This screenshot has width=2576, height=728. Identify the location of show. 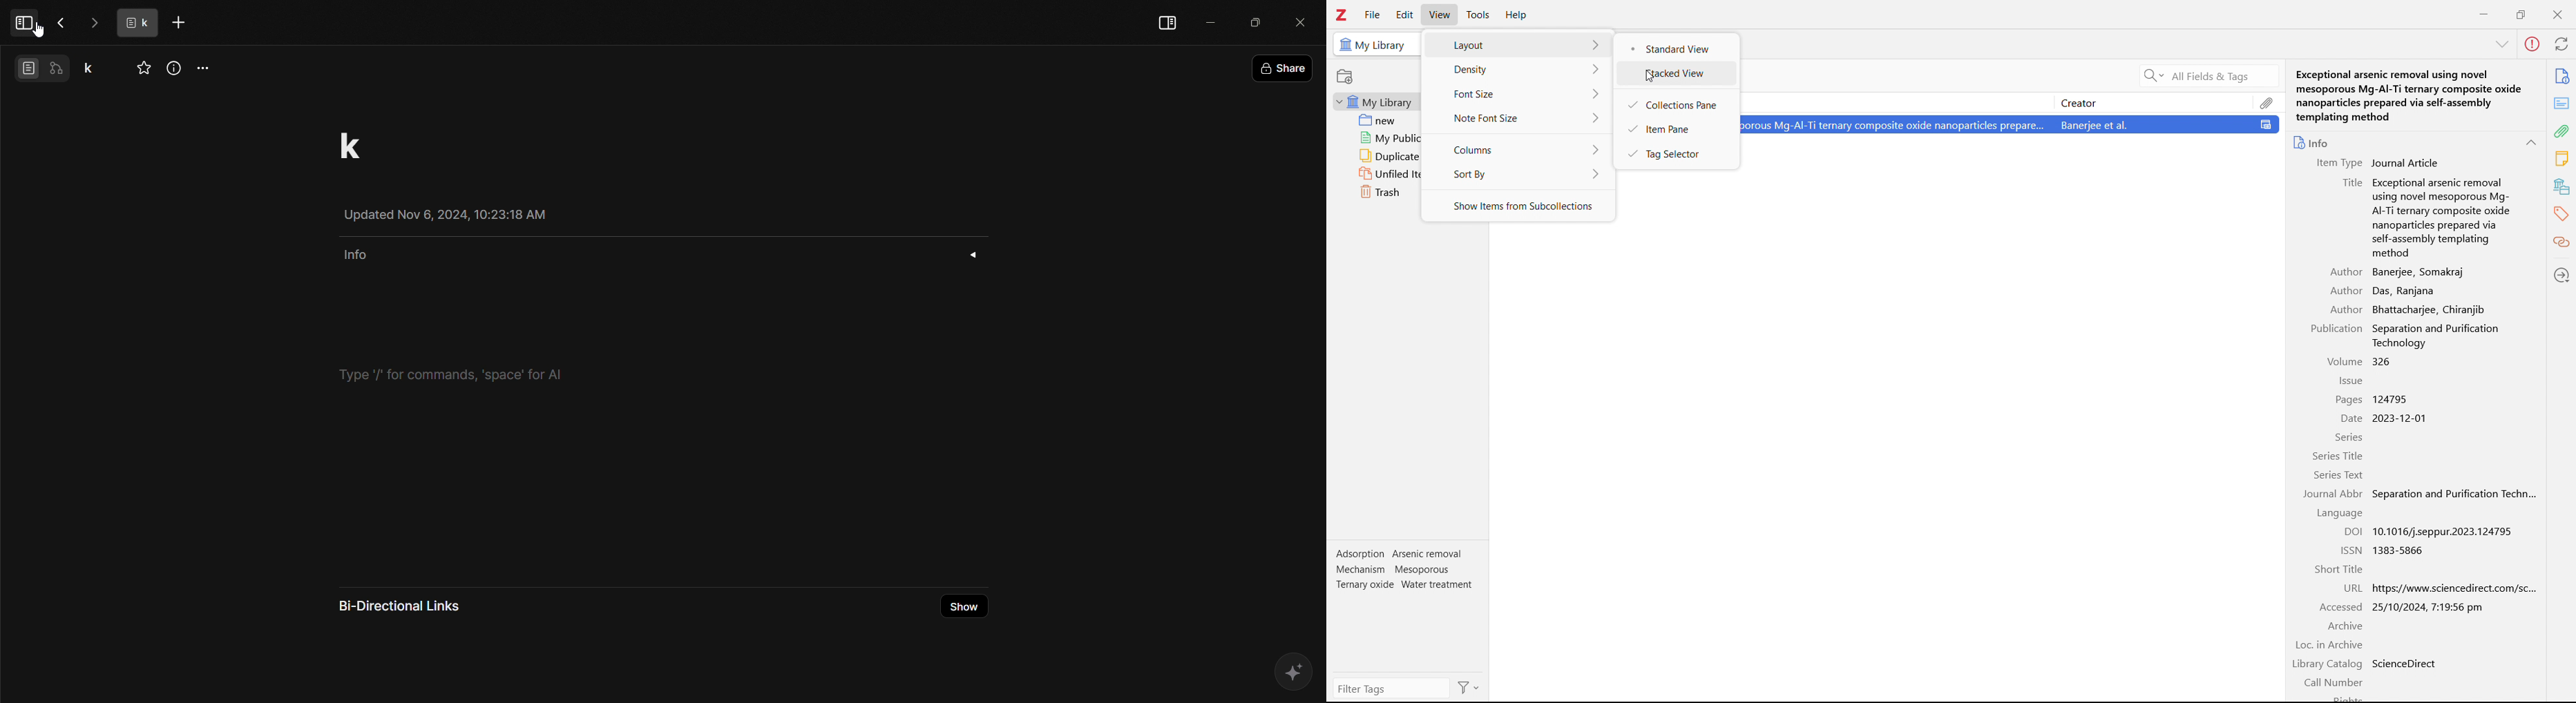
(967, 607).